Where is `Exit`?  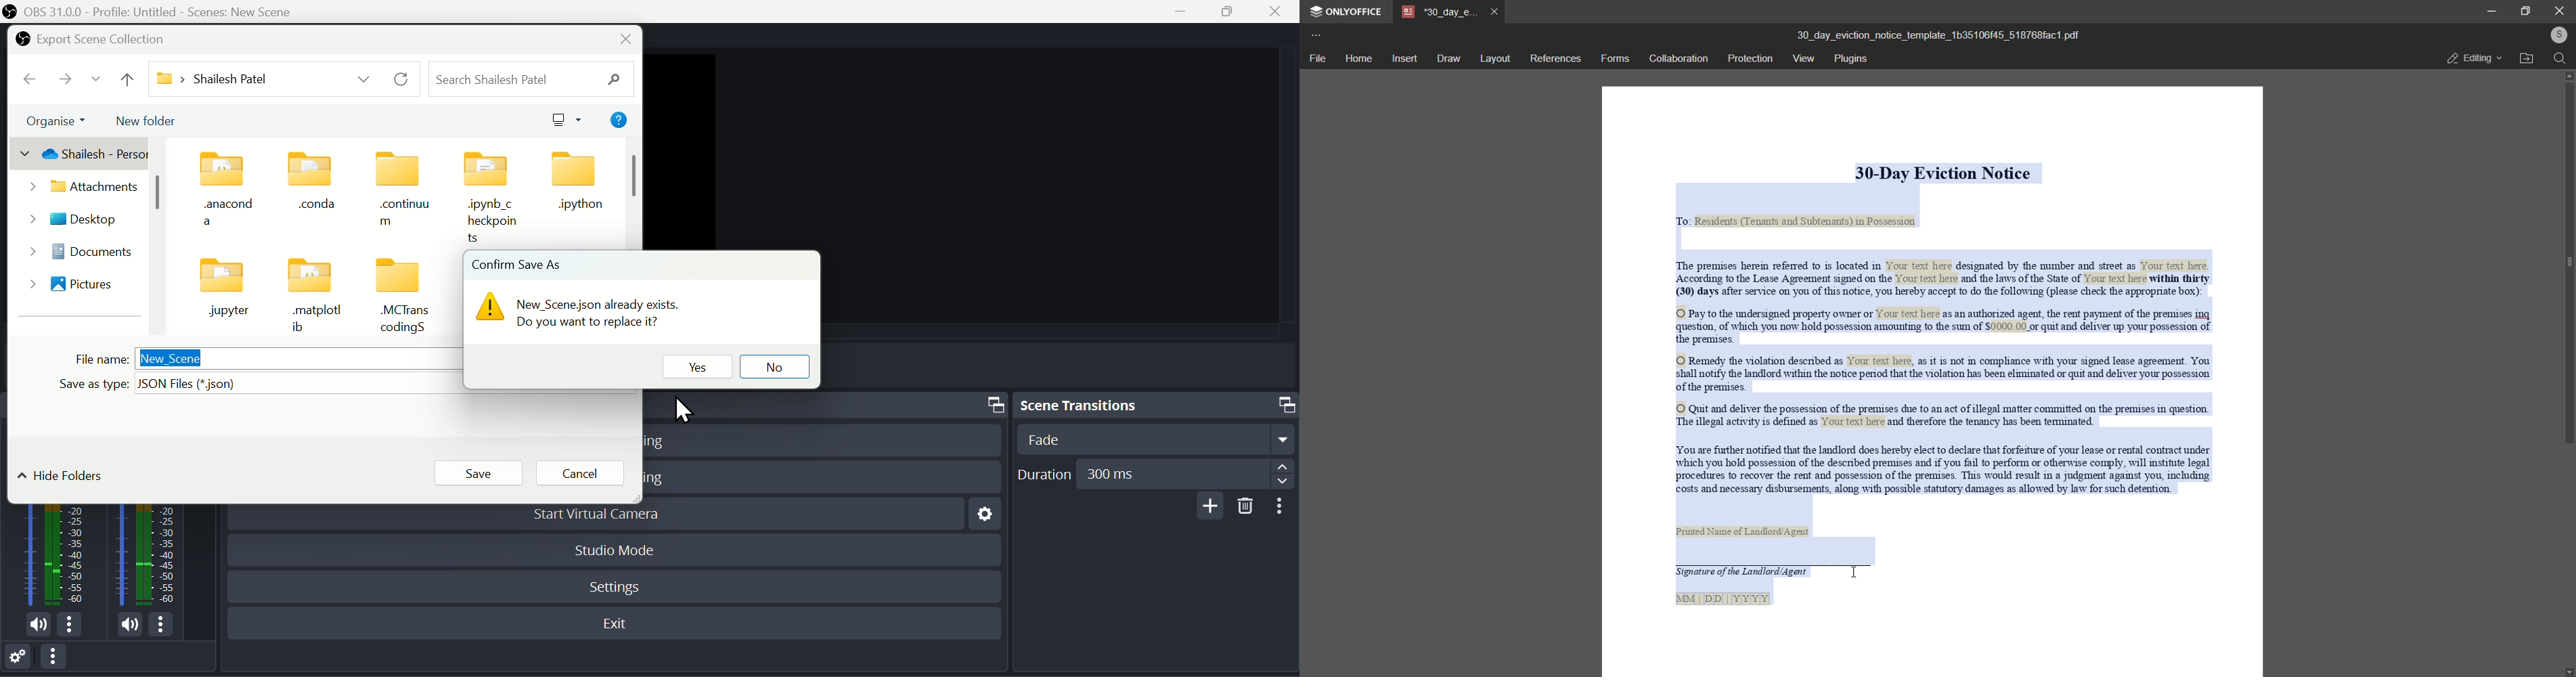
Exit is located at coordinates (620, 624).